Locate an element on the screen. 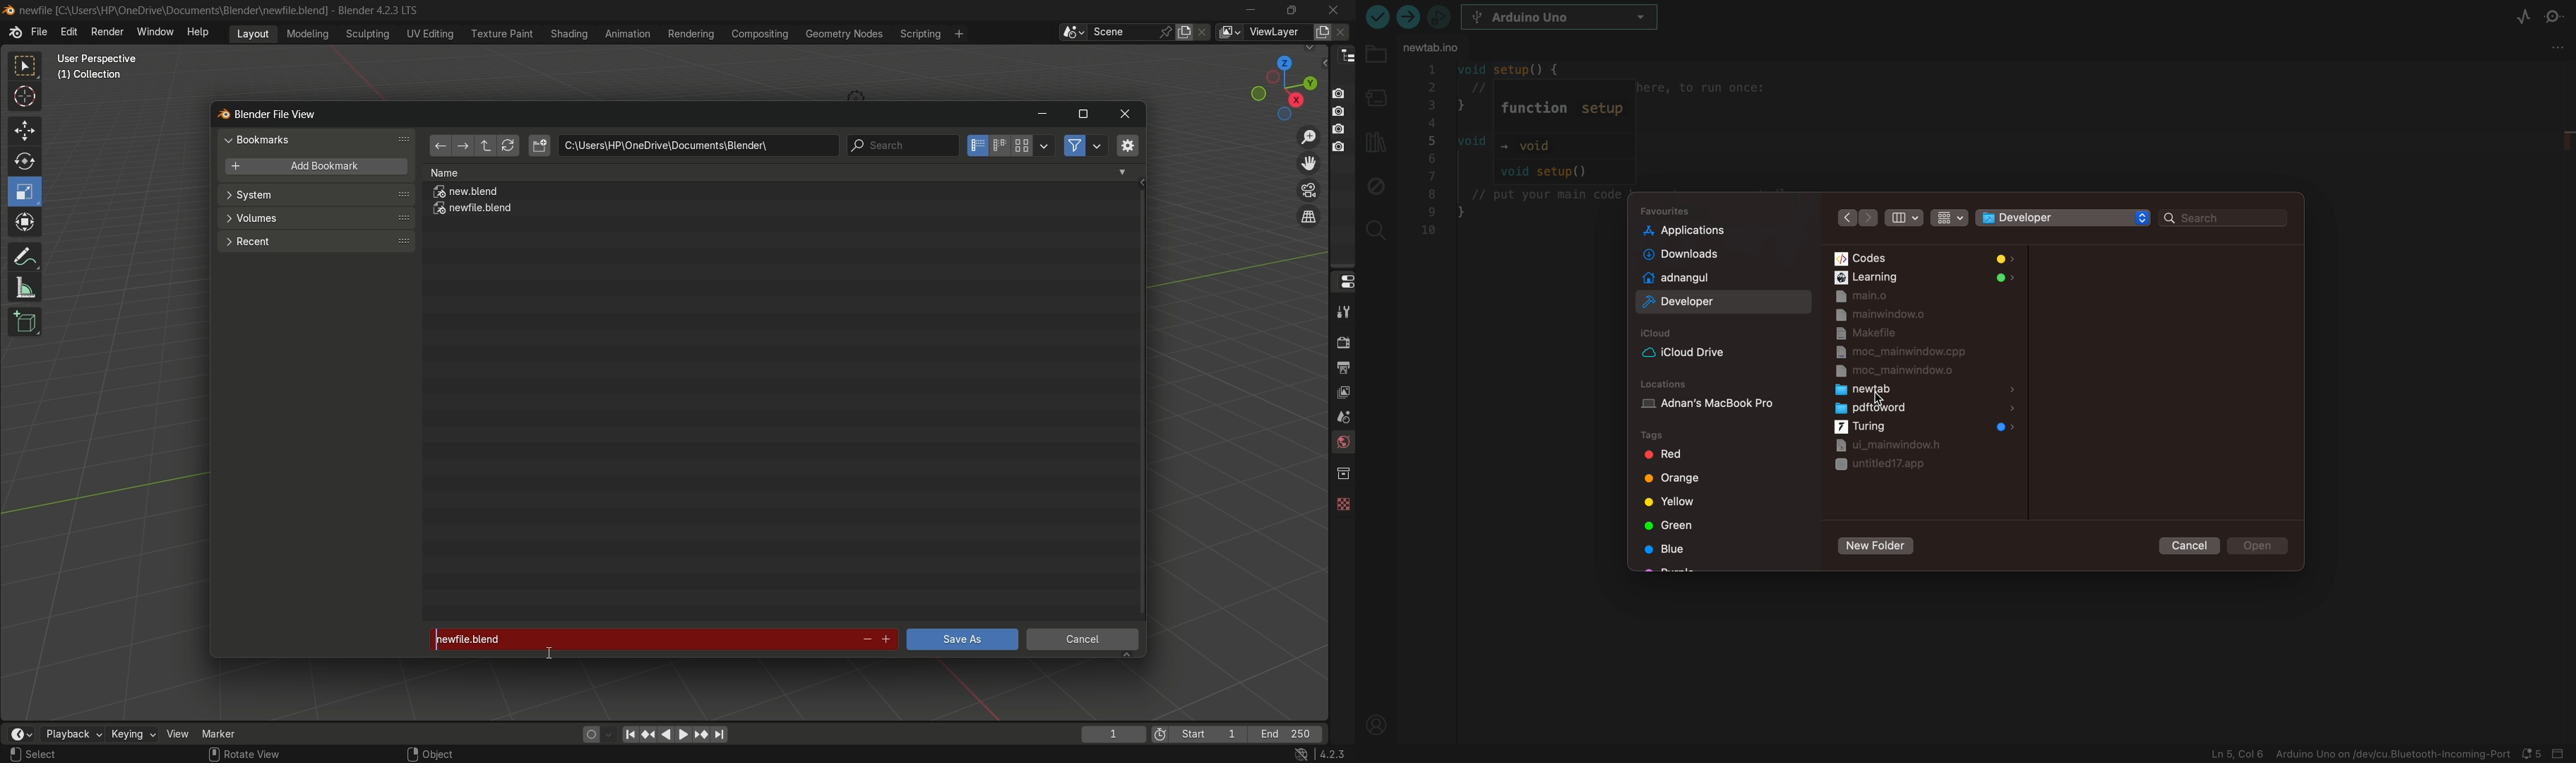  layout menu is located at coordinates (253, 32).